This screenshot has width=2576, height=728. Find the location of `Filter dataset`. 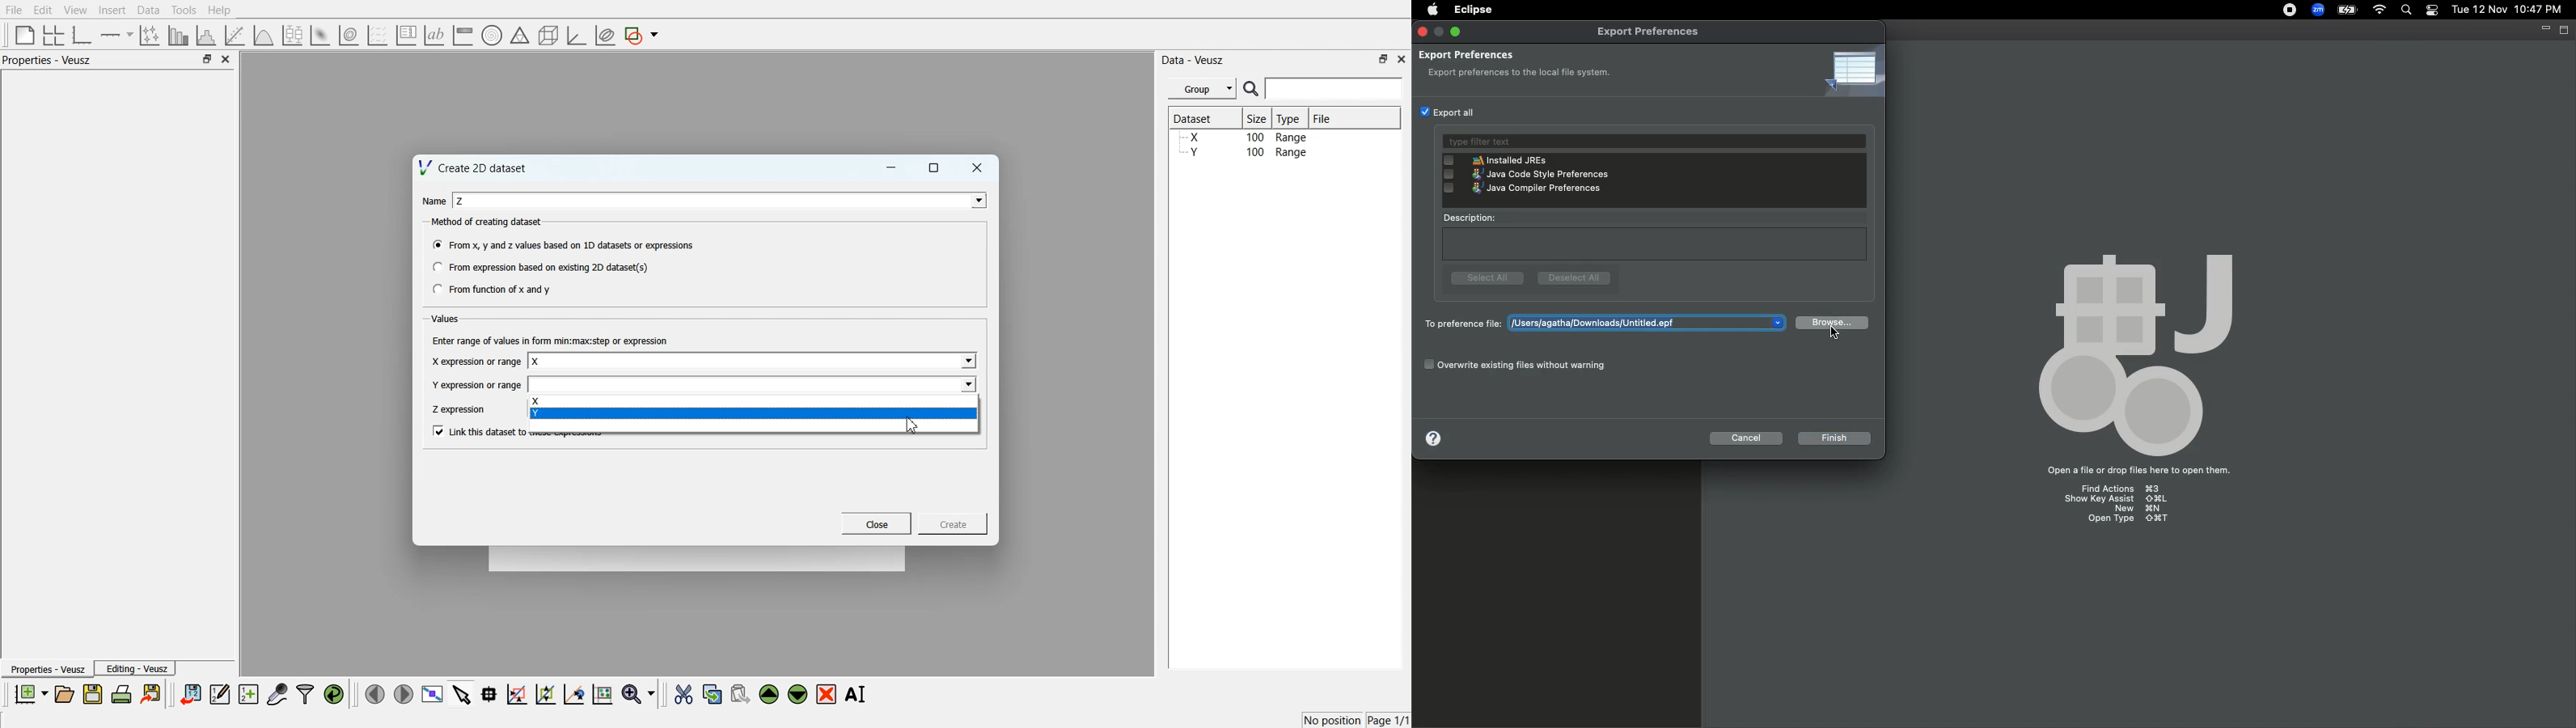

Filter dataset is located at coordinates (305, 693).